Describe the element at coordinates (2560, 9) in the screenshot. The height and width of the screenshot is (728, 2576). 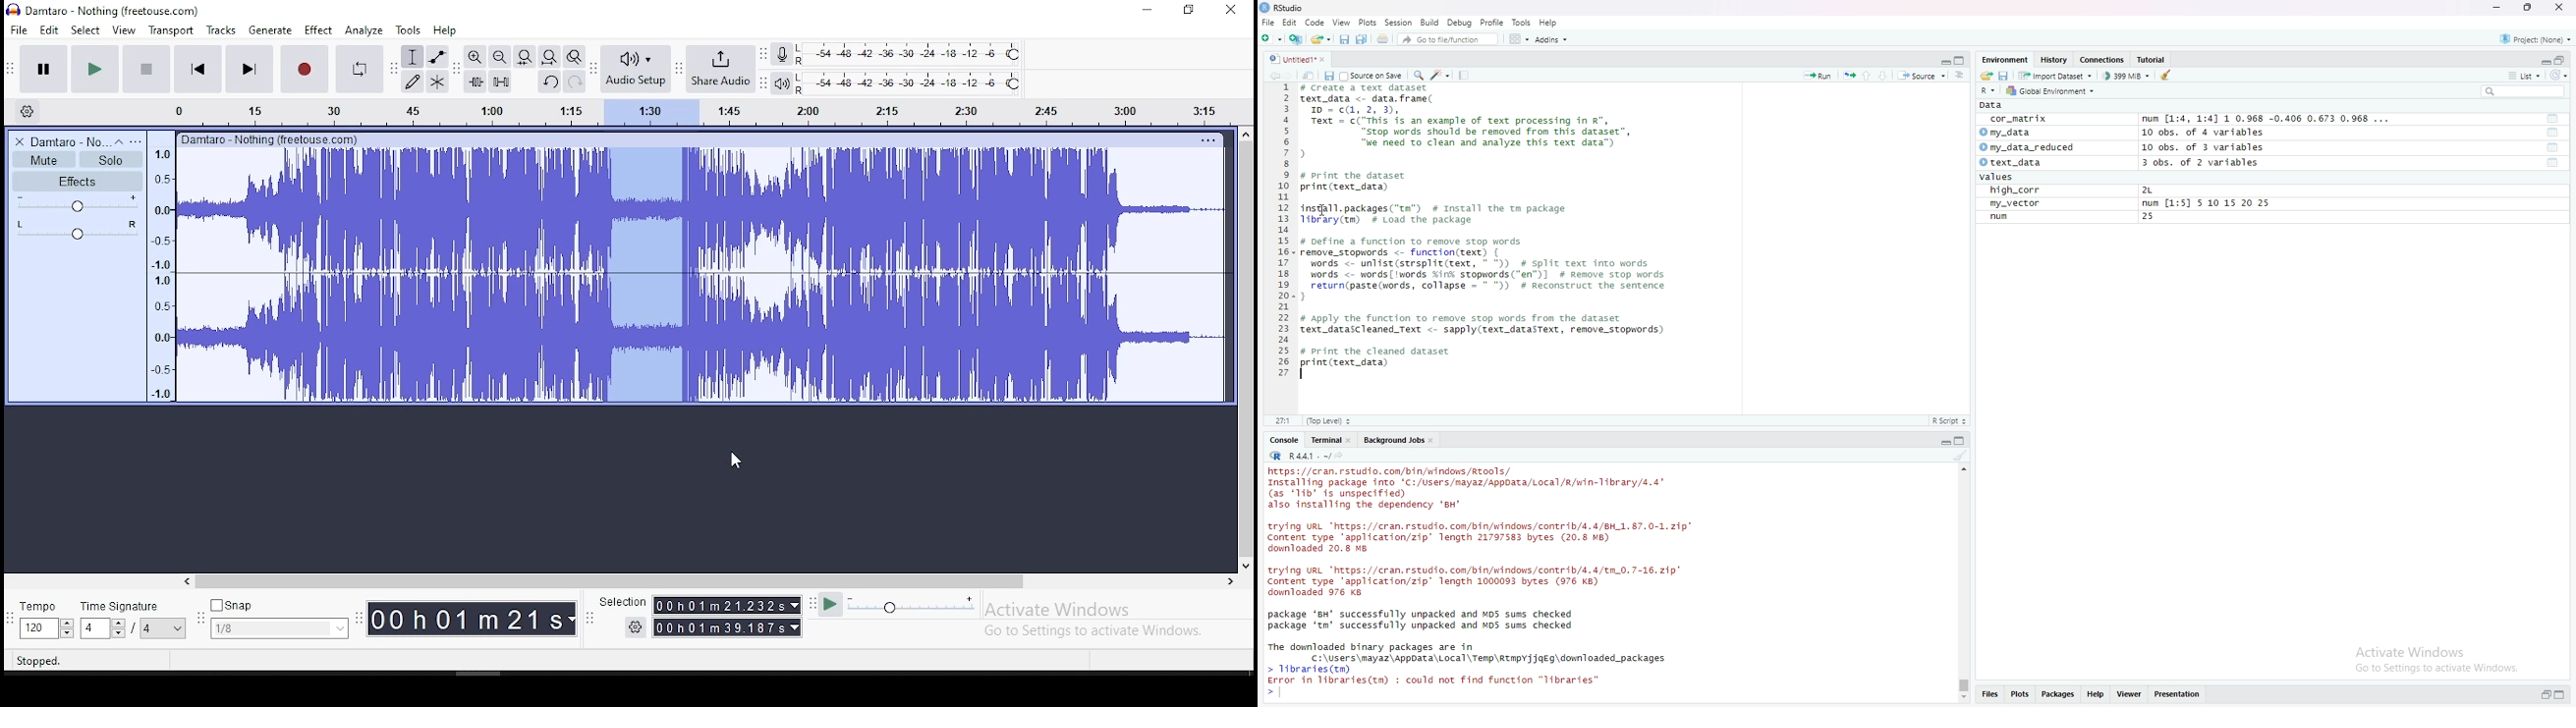
I see `close` at that location.